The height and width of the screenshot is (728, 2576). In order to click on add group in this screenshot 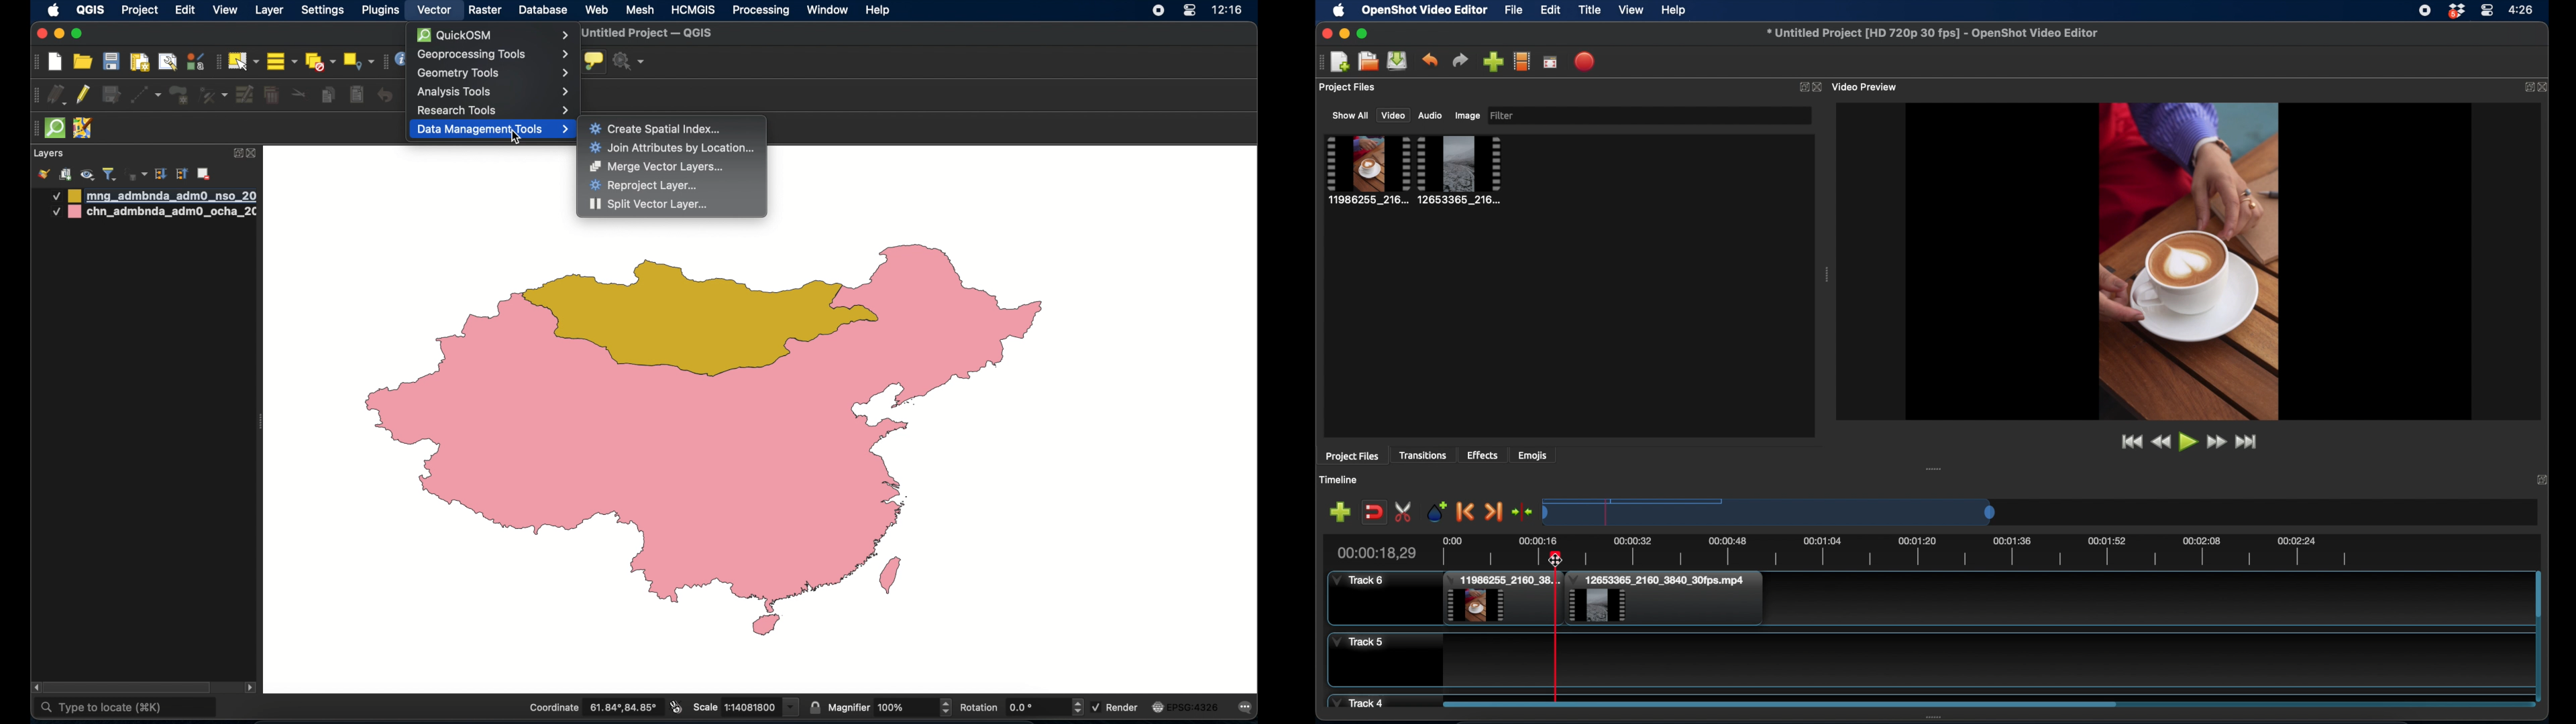, I will do `click(65, 174)`.